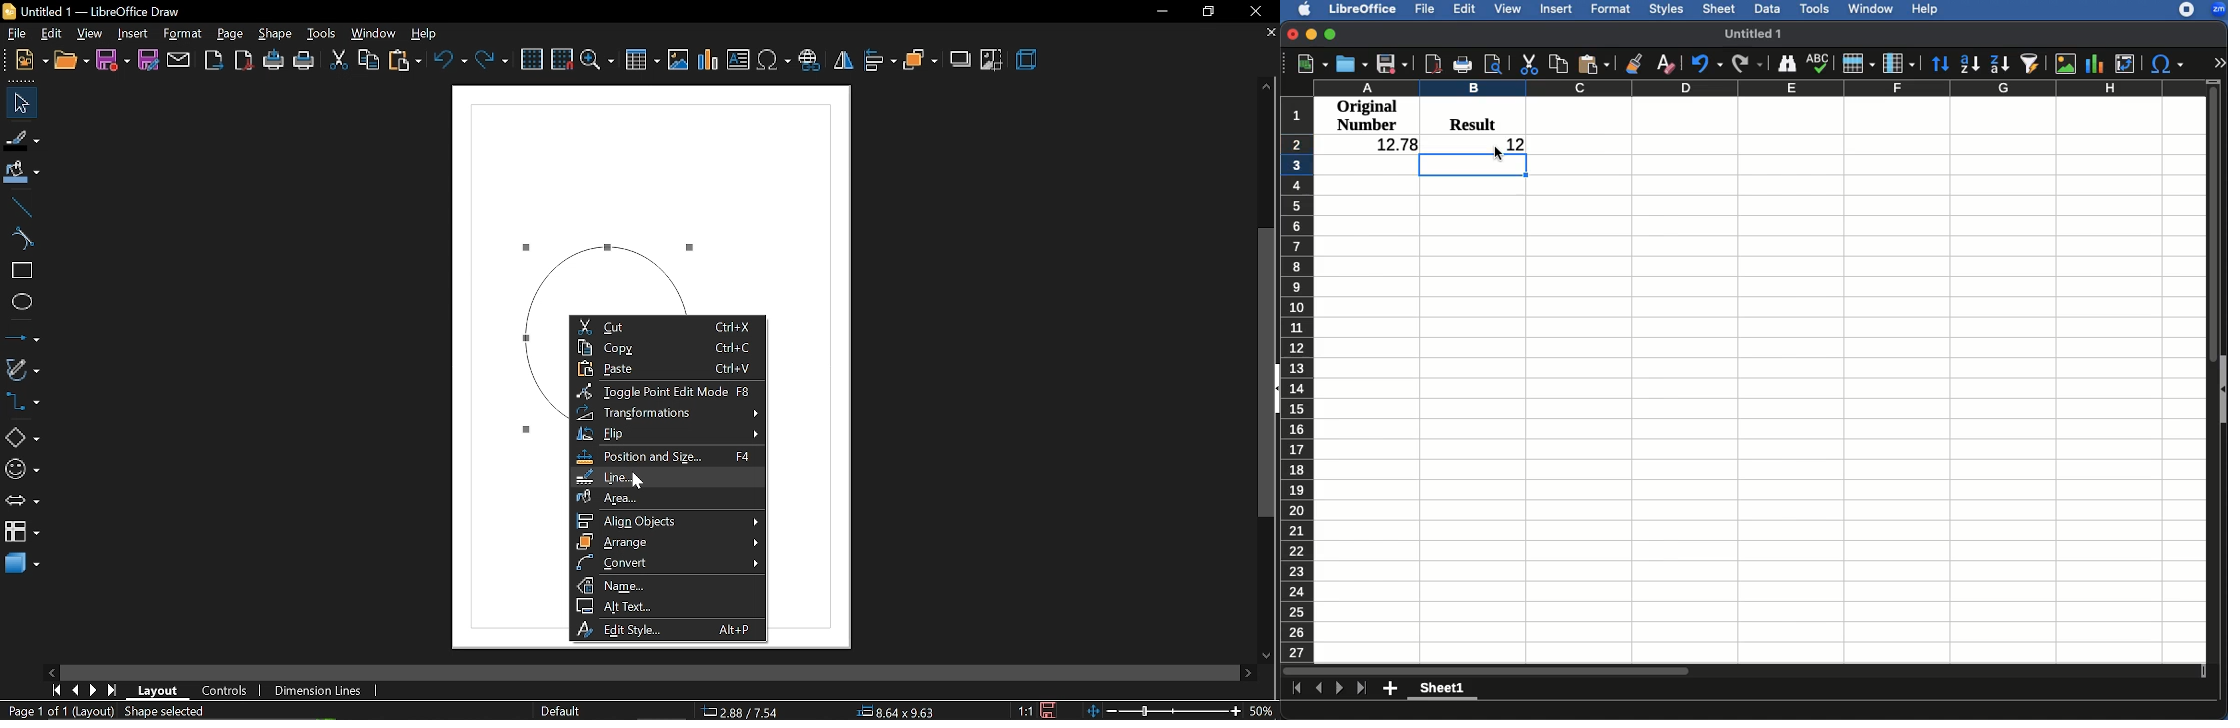 The width and height of the screenshot is (2240, 728). Describe the element at coordinates (642, 60) in the screenshot. I see `insert table` at that location.